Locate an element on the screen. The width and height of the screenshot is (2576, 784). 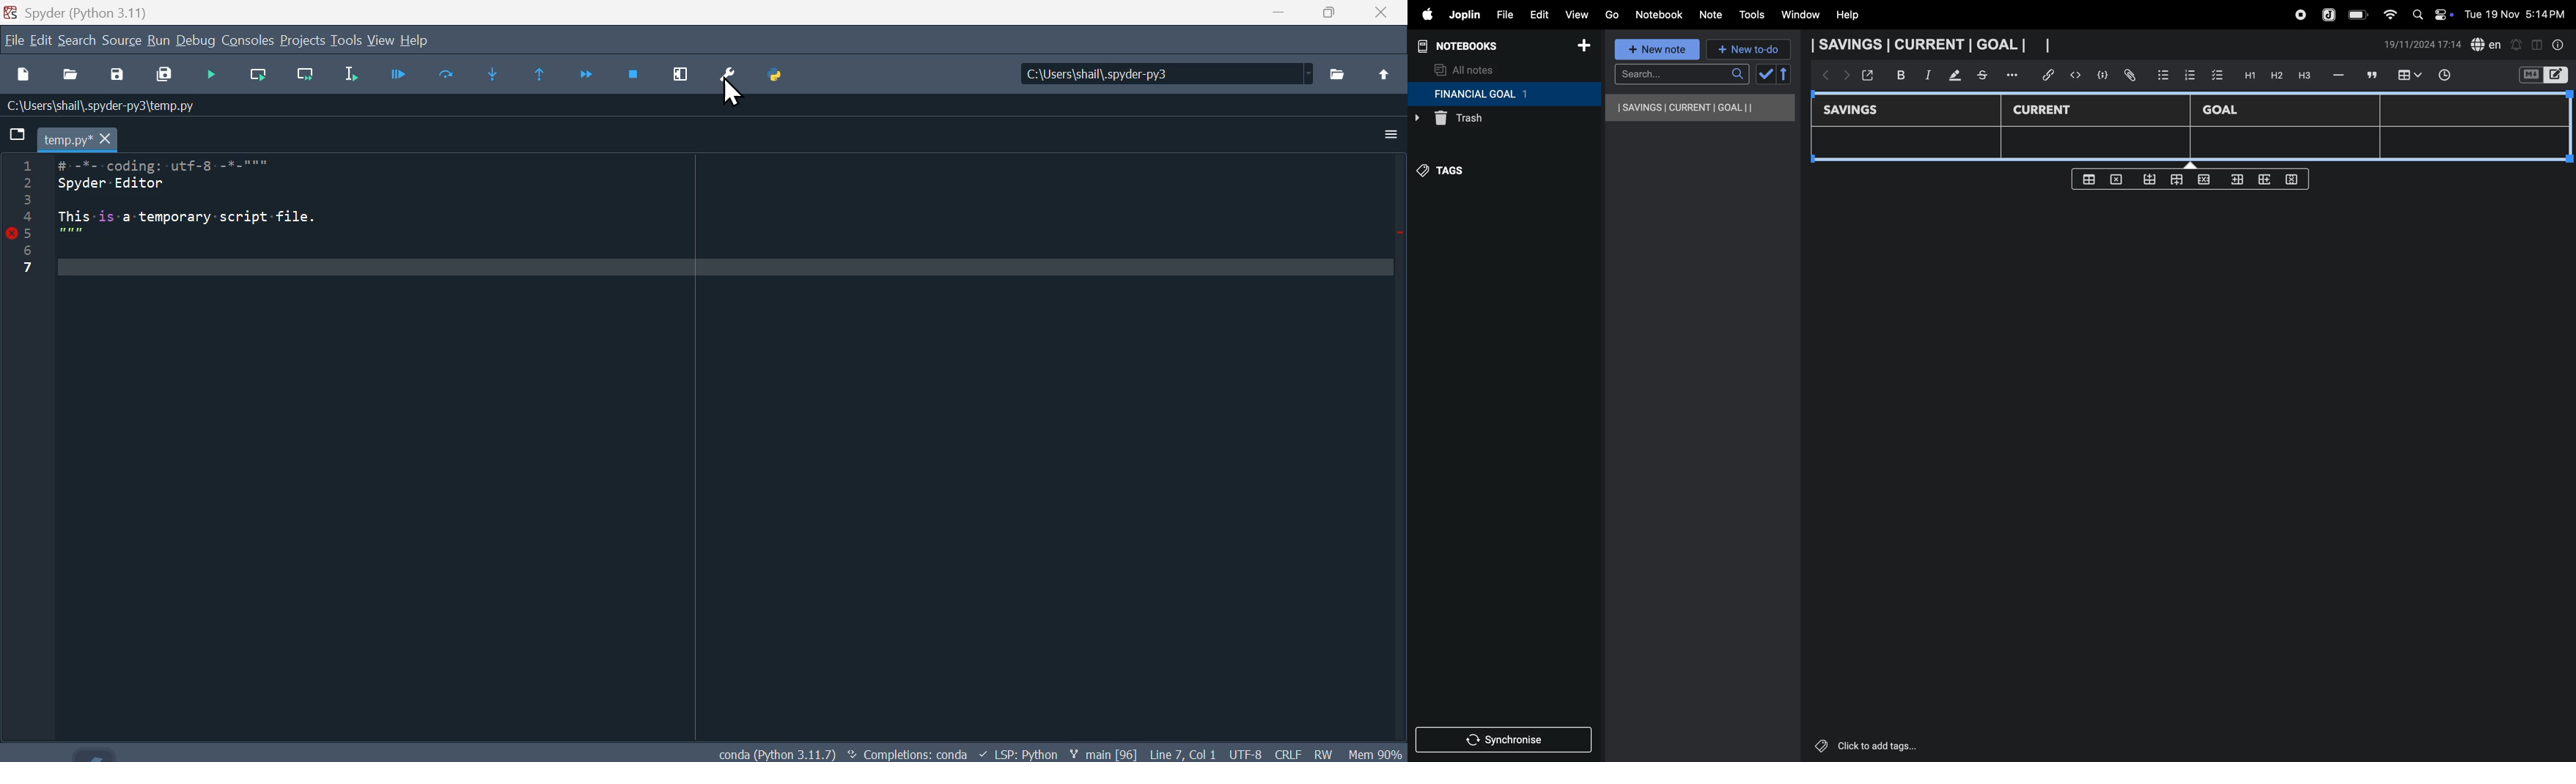
 is located at coordinates (158, 40).